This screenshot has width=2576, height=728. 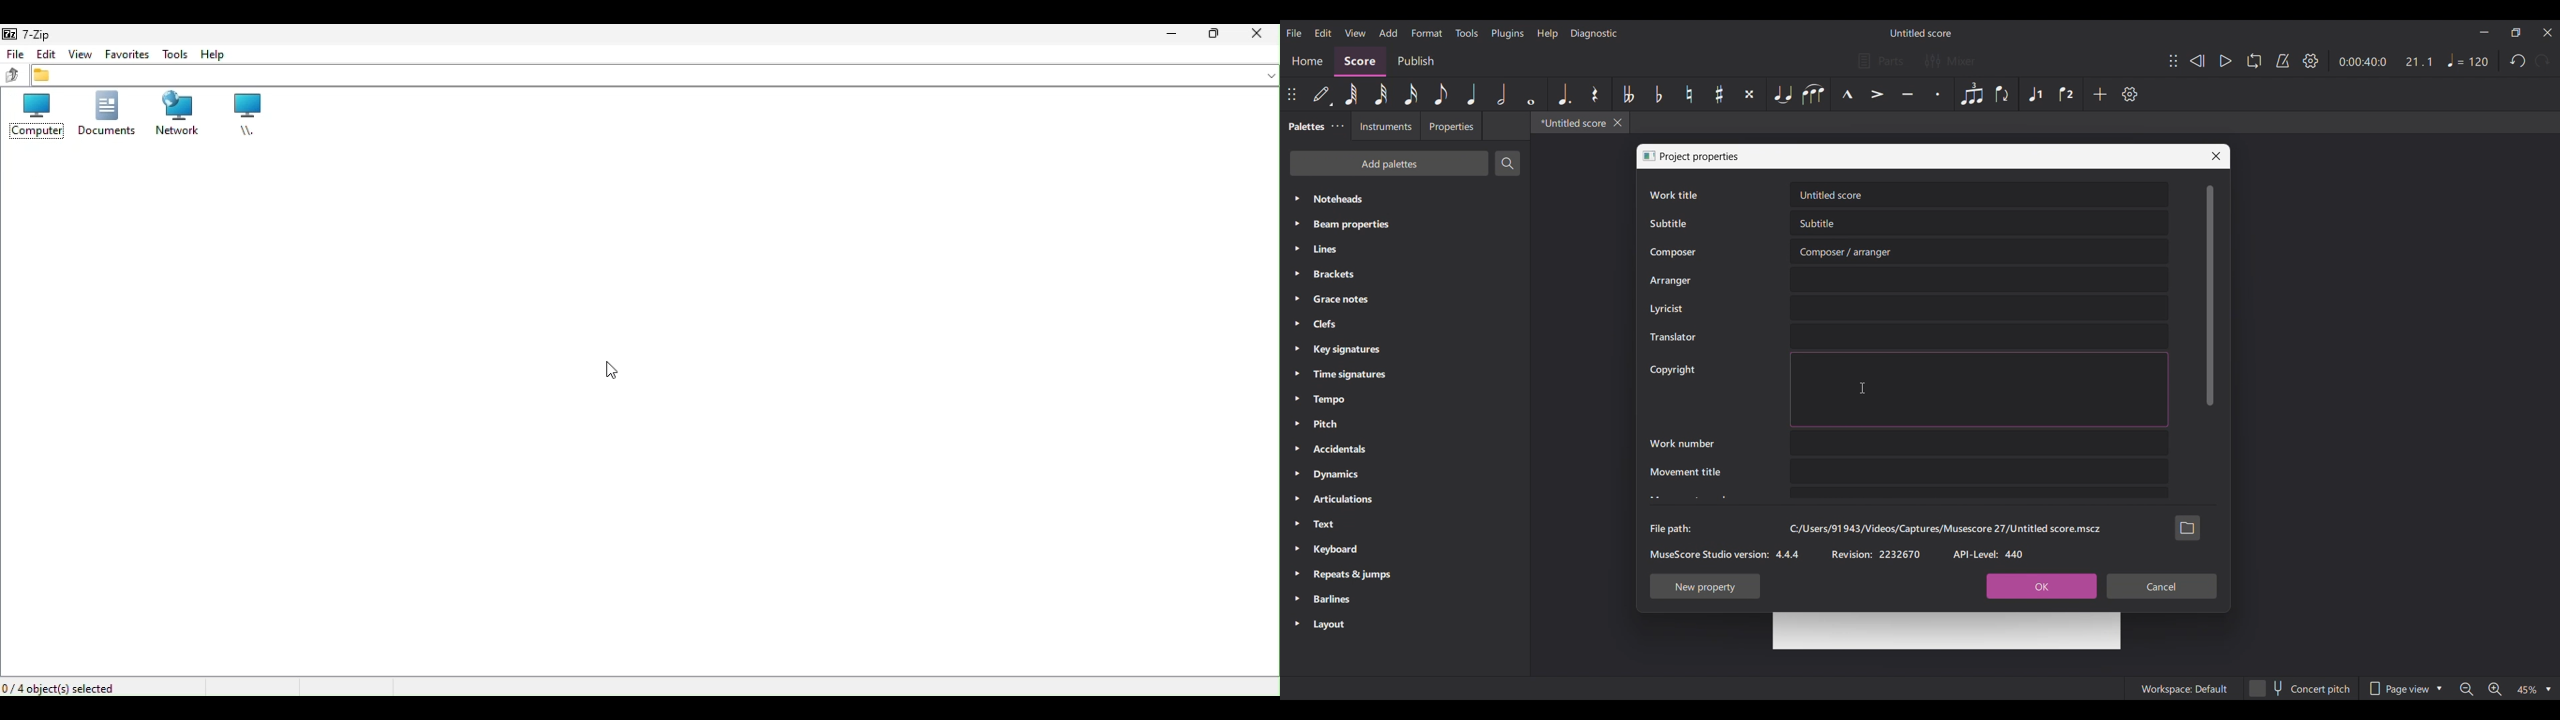 What do you see at coordinates (1720, 94) in the screenshot?
I see `Toggle sharp` at bounding box center [1720, 94].